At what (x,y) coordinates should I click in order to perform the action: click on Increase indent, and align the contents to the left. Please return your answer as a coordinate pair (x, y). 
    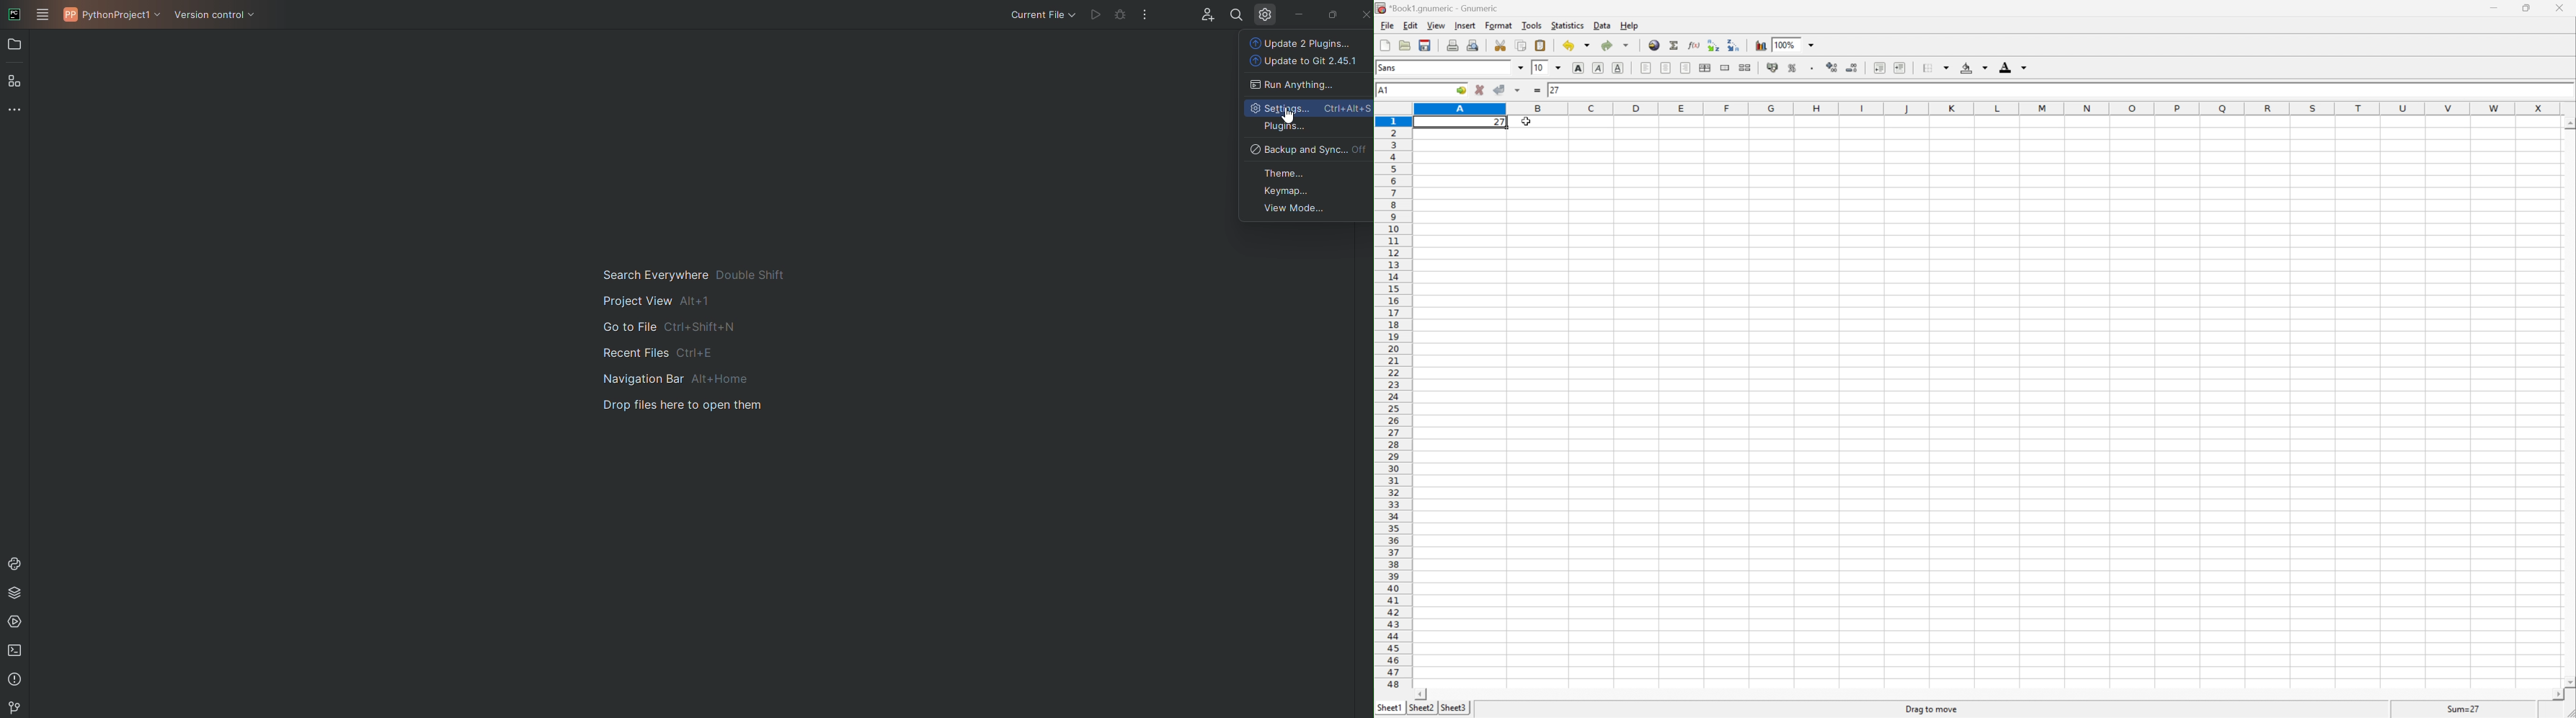
    Looking at the image, I should click on (1899, 67).